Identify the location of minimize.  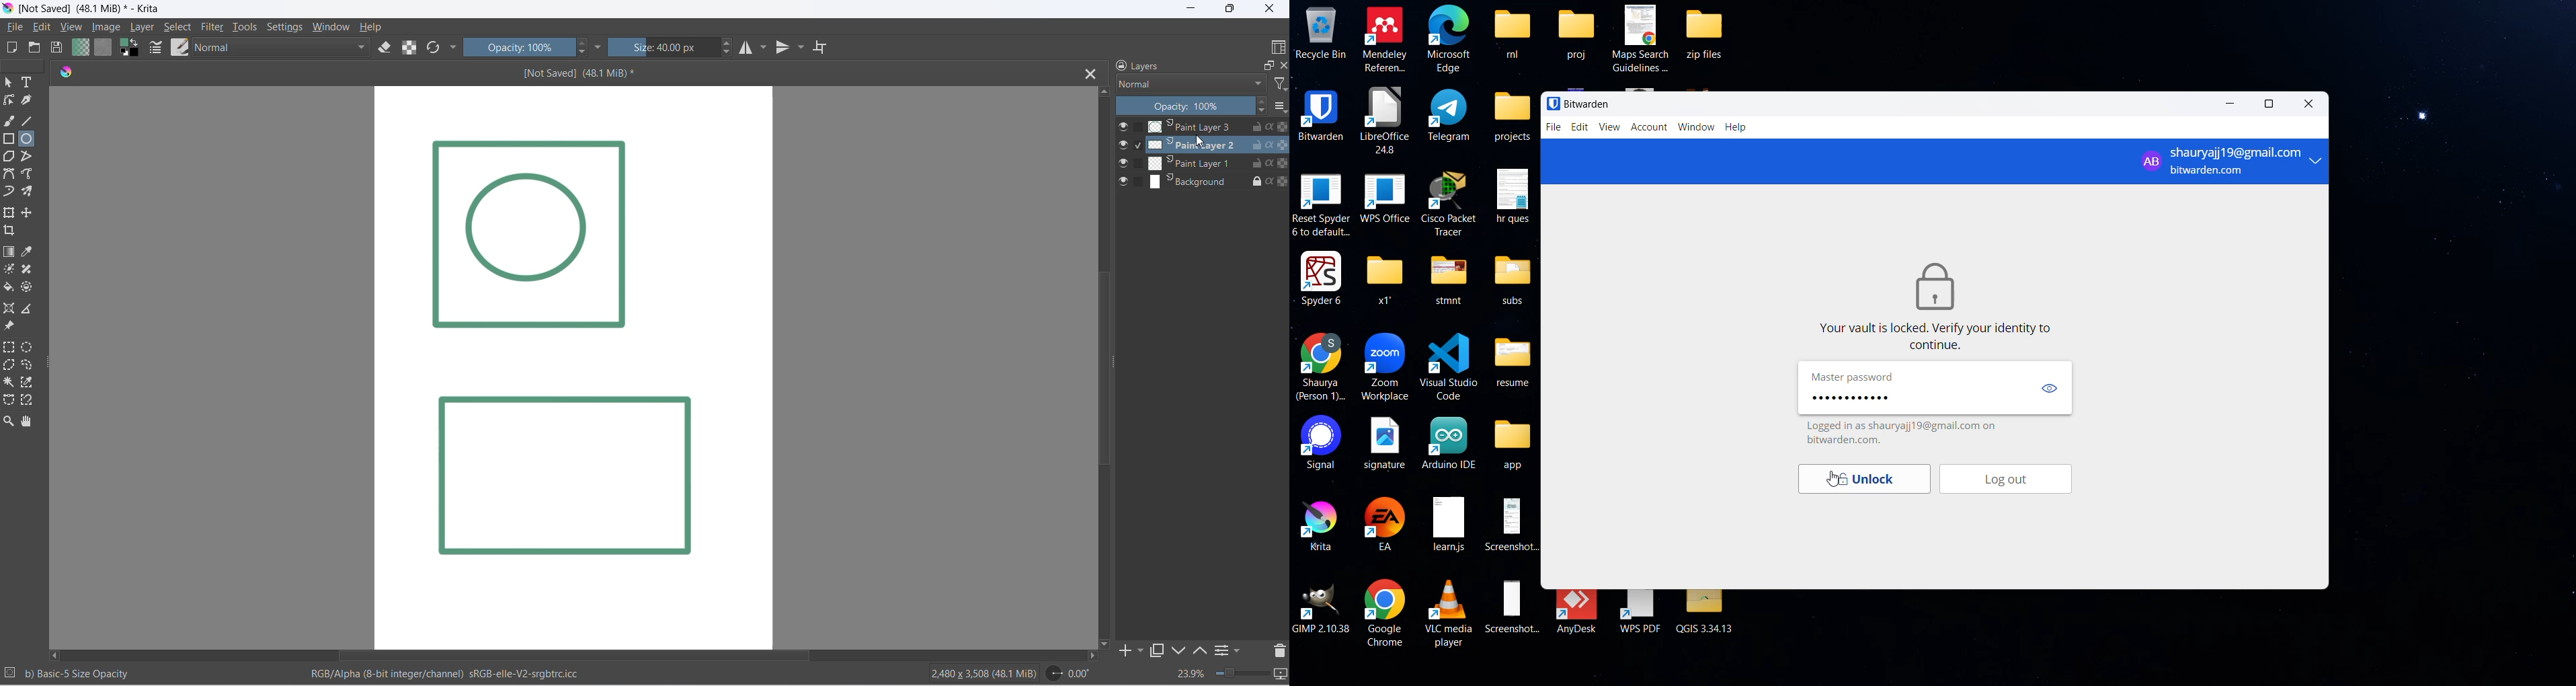
(1189, 10).